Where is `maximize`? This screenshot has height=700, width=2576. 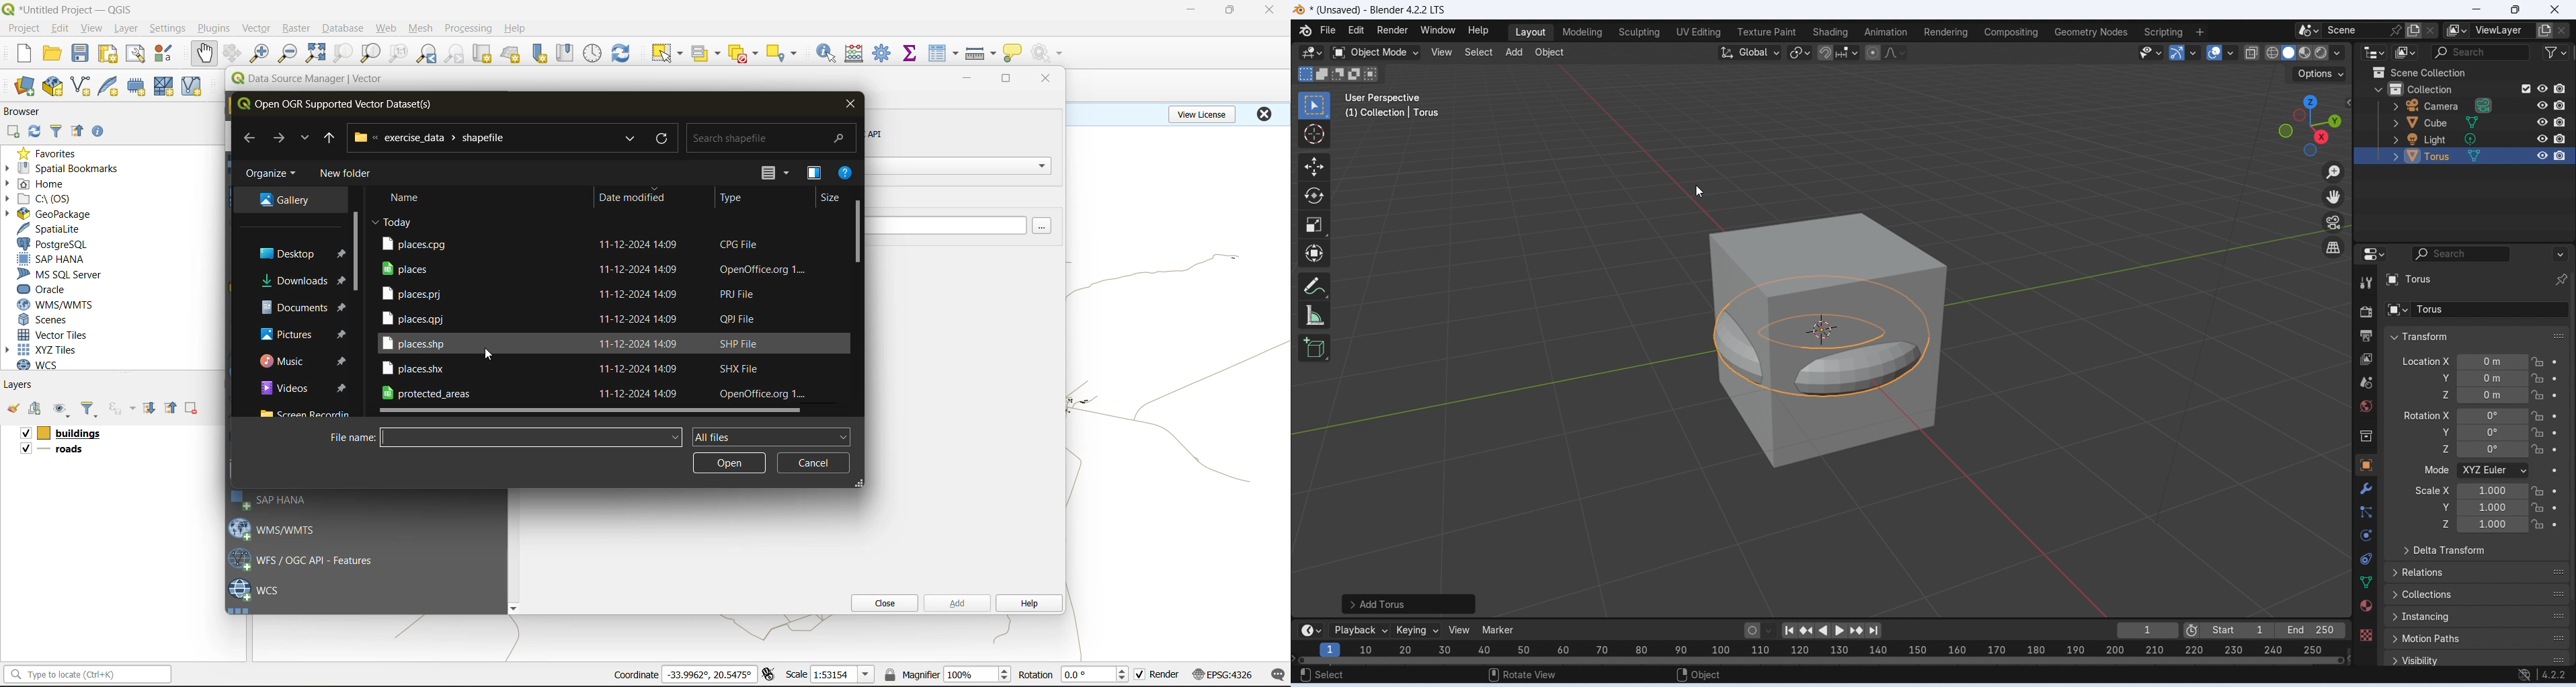
maximize is located at coordinates (1008, 81).